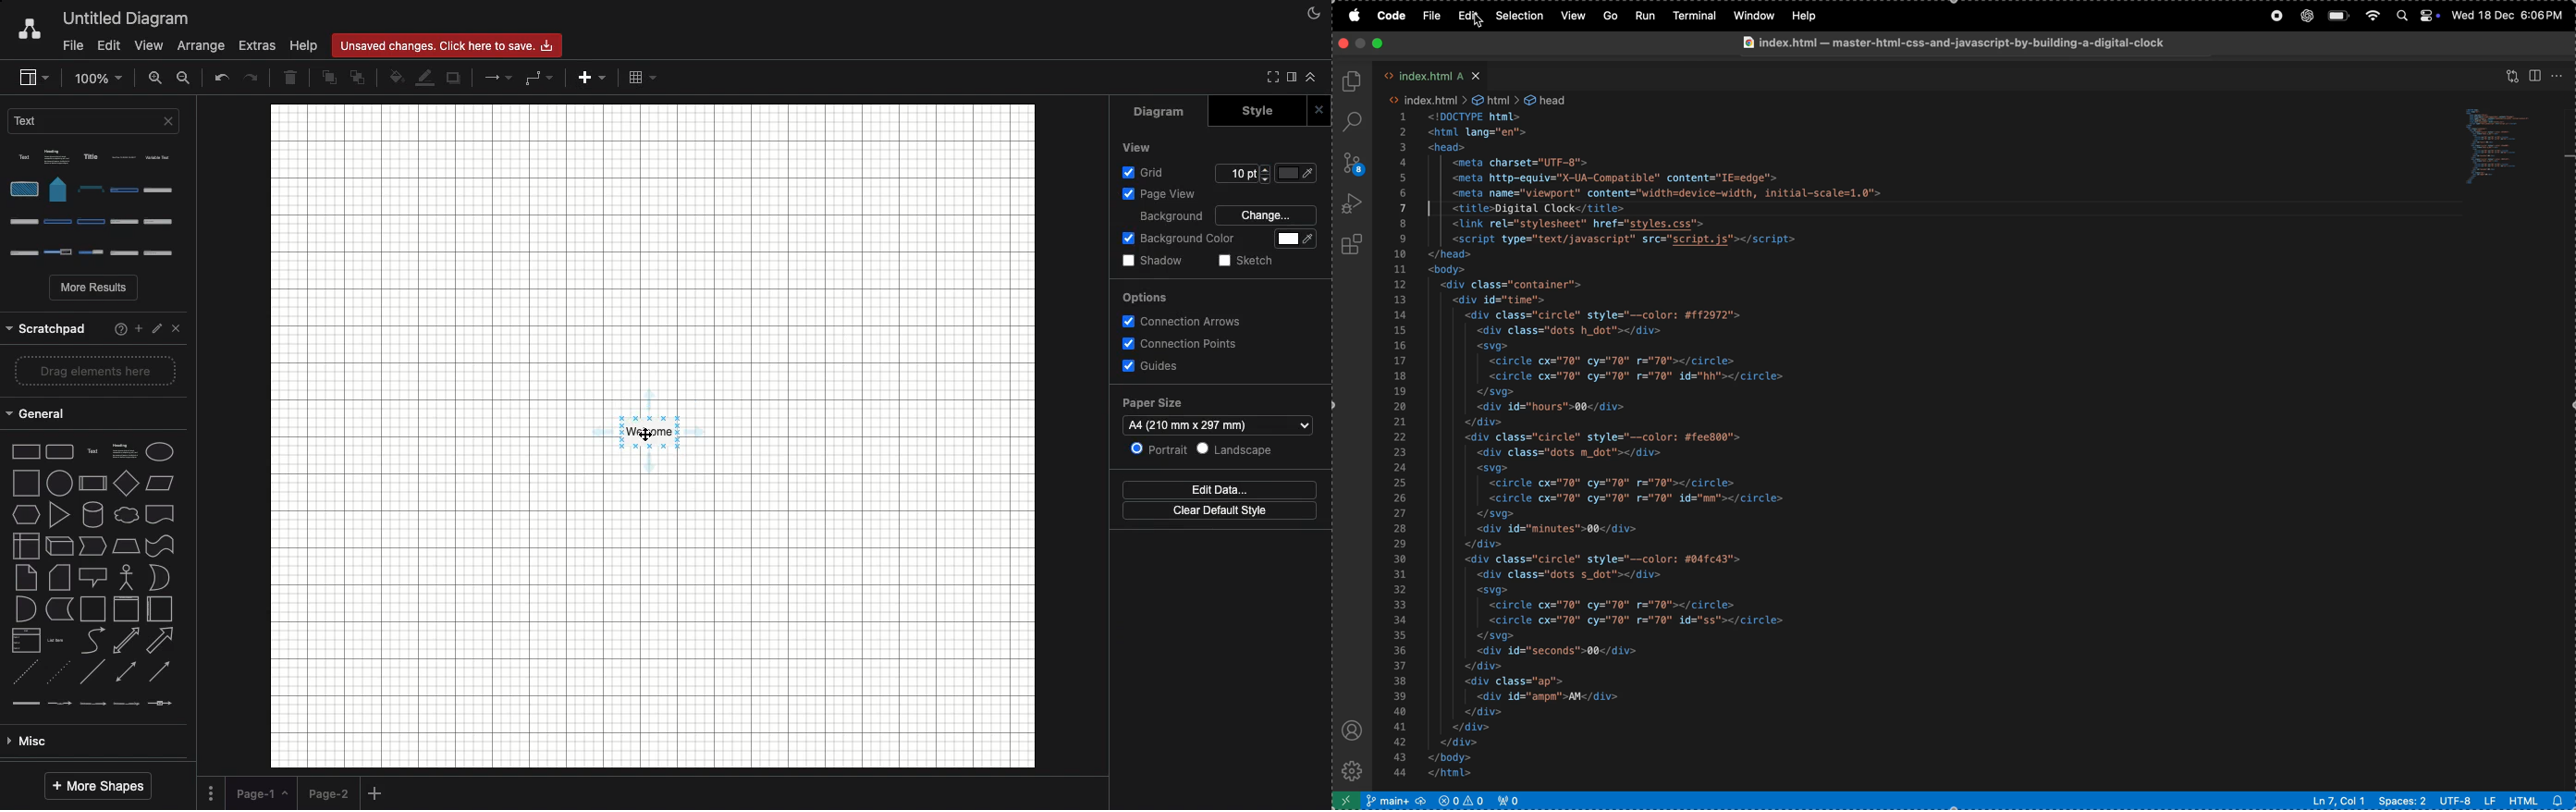 The height and width of the screenshot is (812, 2576). What do you see at coordinates (1212, 241) in the screenshot?
I see ` Background Color` at bounding box center [1212, 241].